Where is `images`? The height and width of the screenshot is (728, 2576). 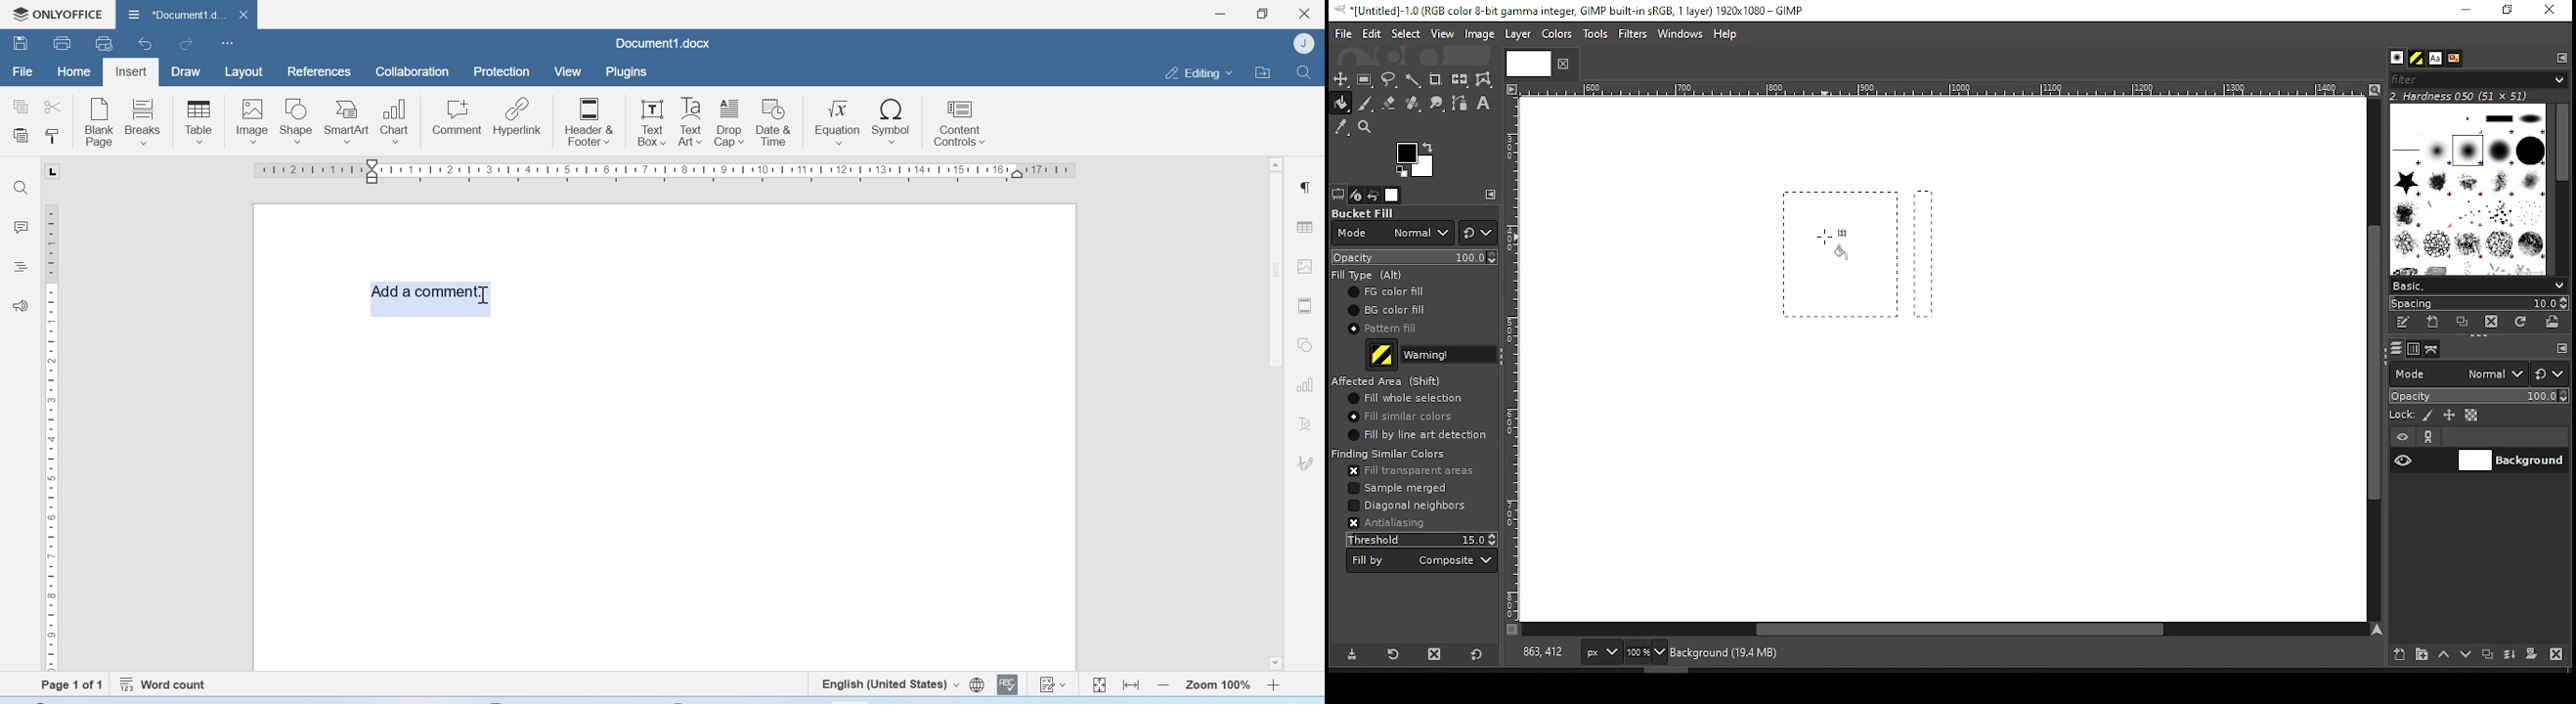 images is located at coordinates (1393, 196).